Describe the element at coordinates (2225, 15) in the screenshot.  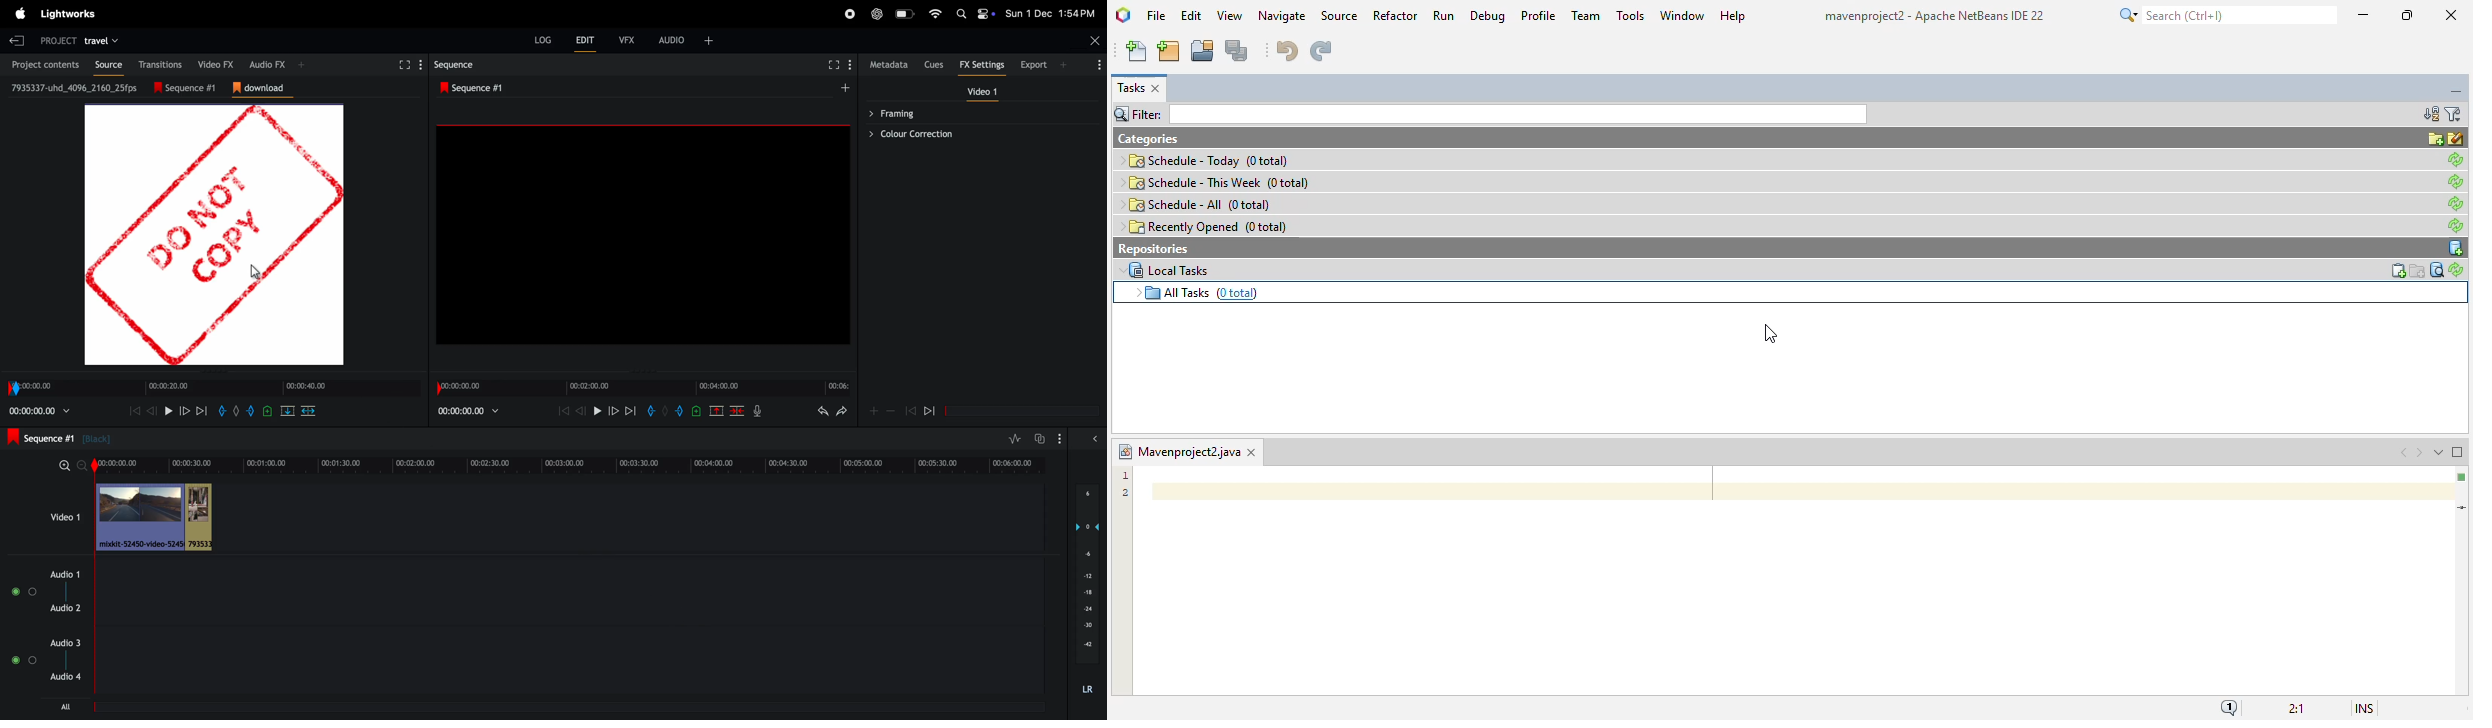
I see `search` at that location.